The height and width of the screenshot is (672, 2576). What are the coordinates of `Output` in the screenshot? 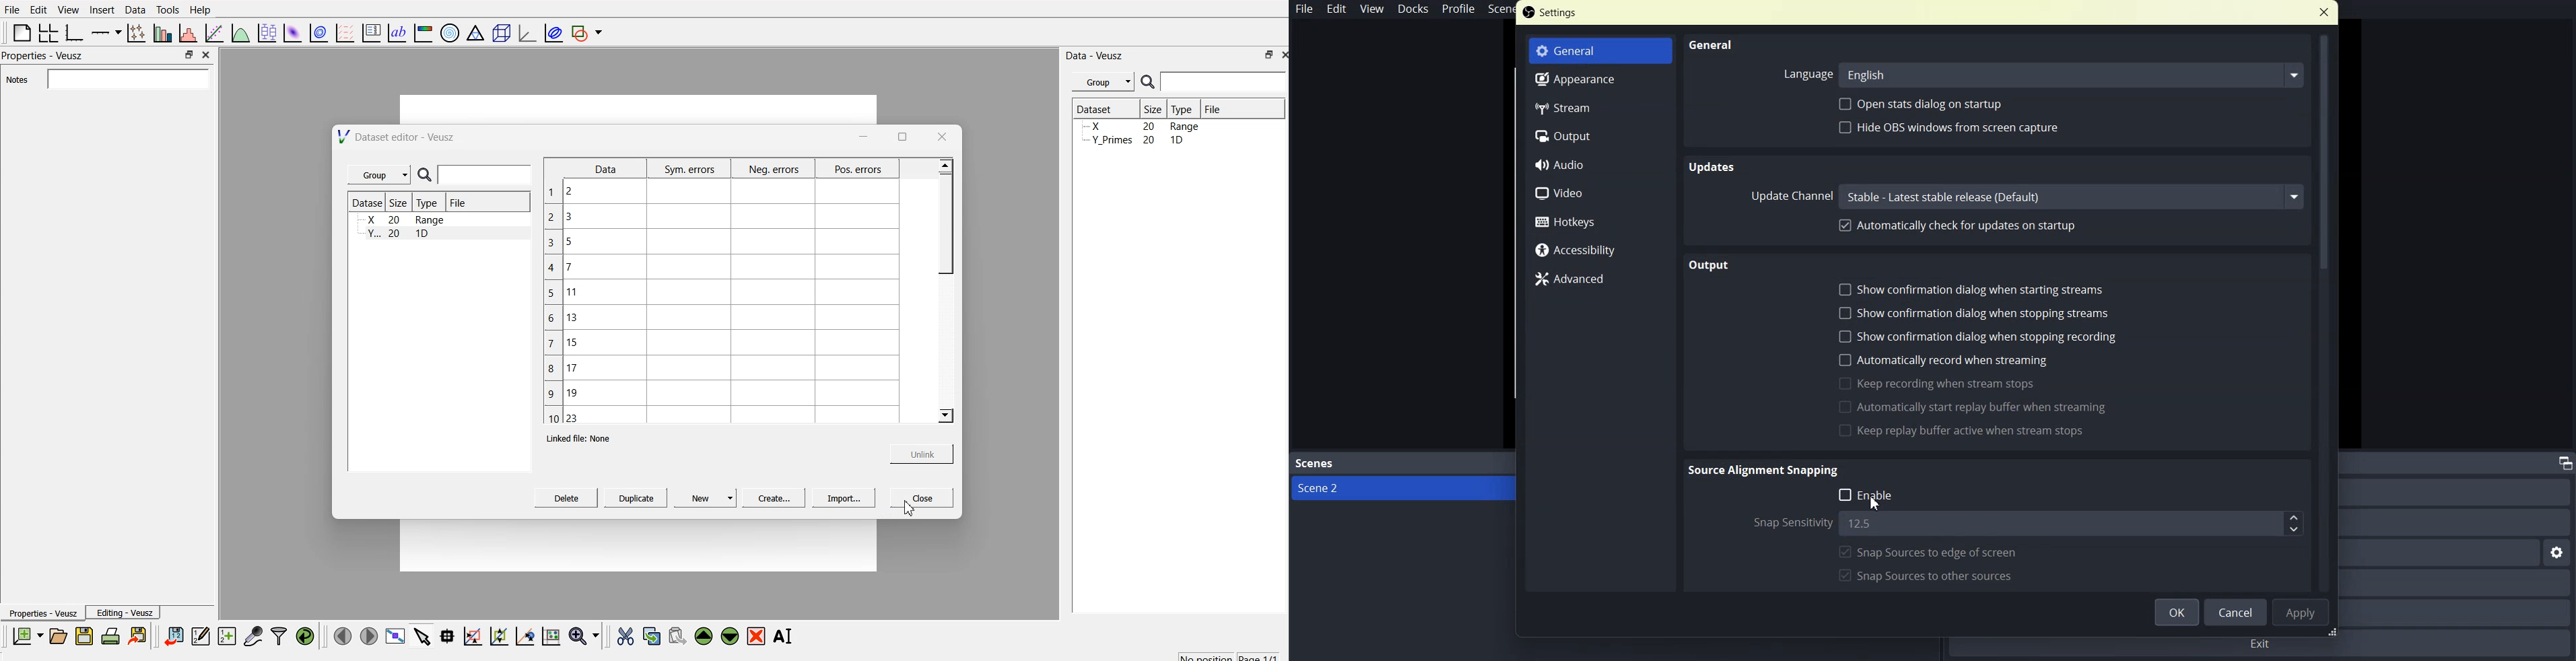 It's located at (1600, 135).